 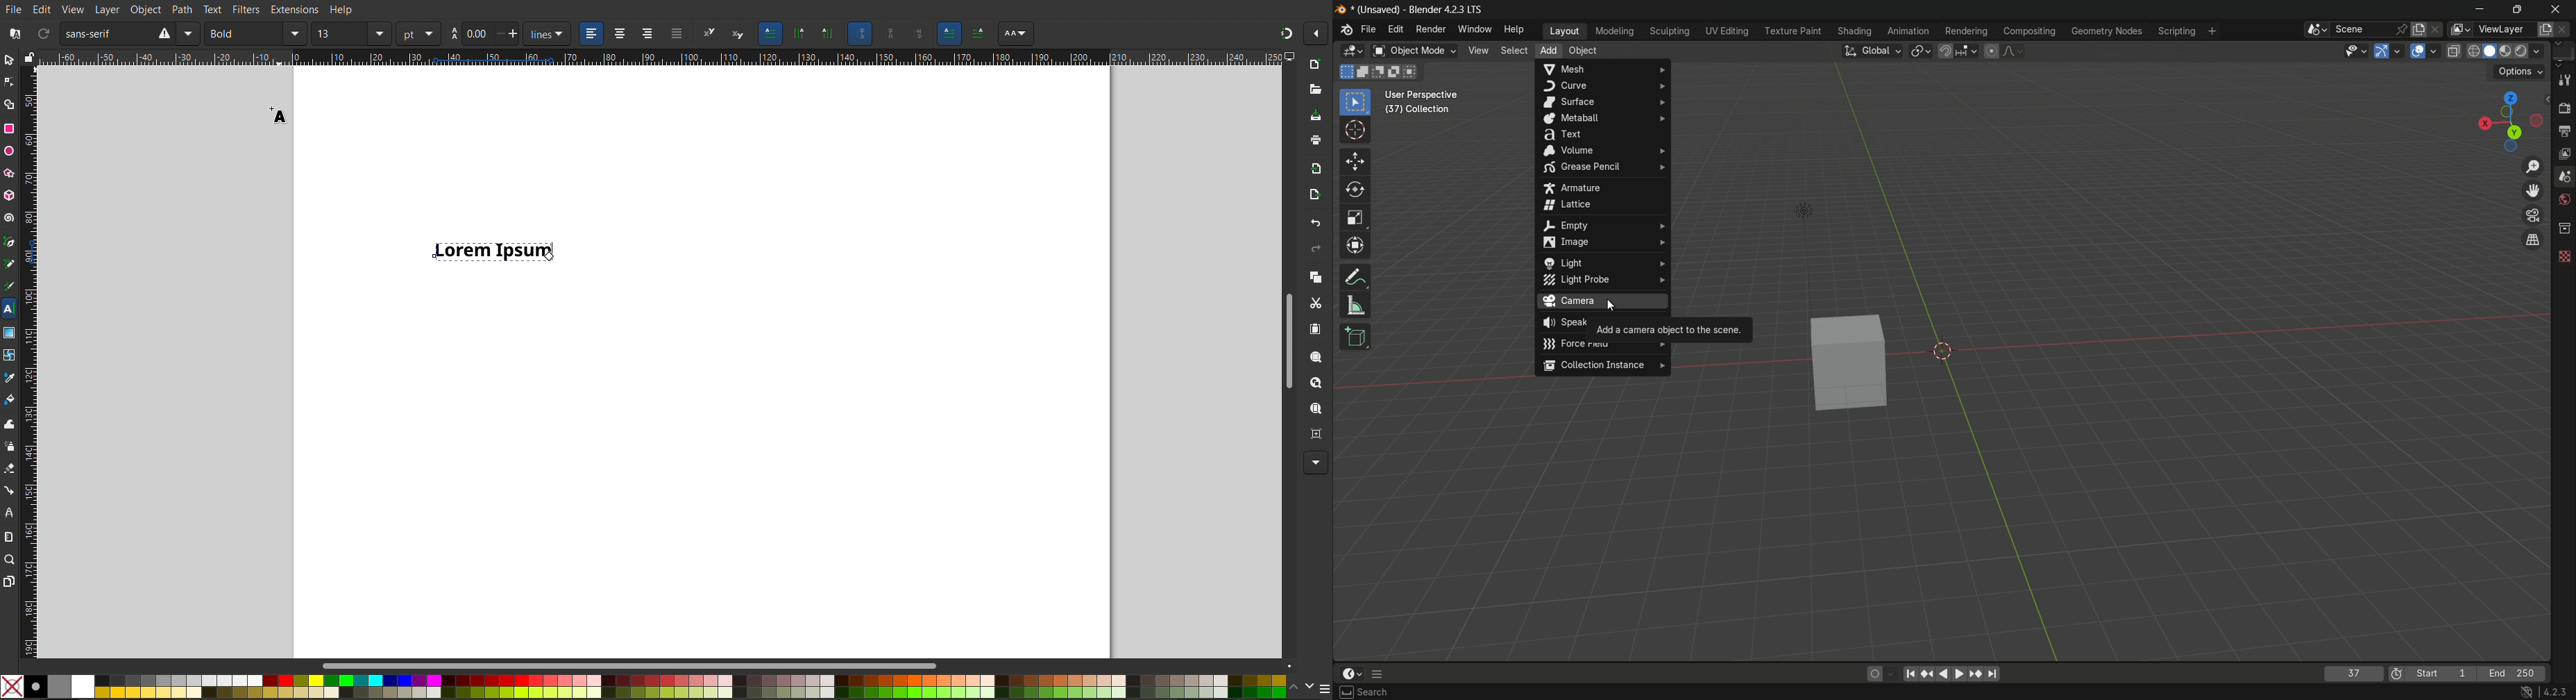 I want to click on Copy, so click(x=1314, y=276).